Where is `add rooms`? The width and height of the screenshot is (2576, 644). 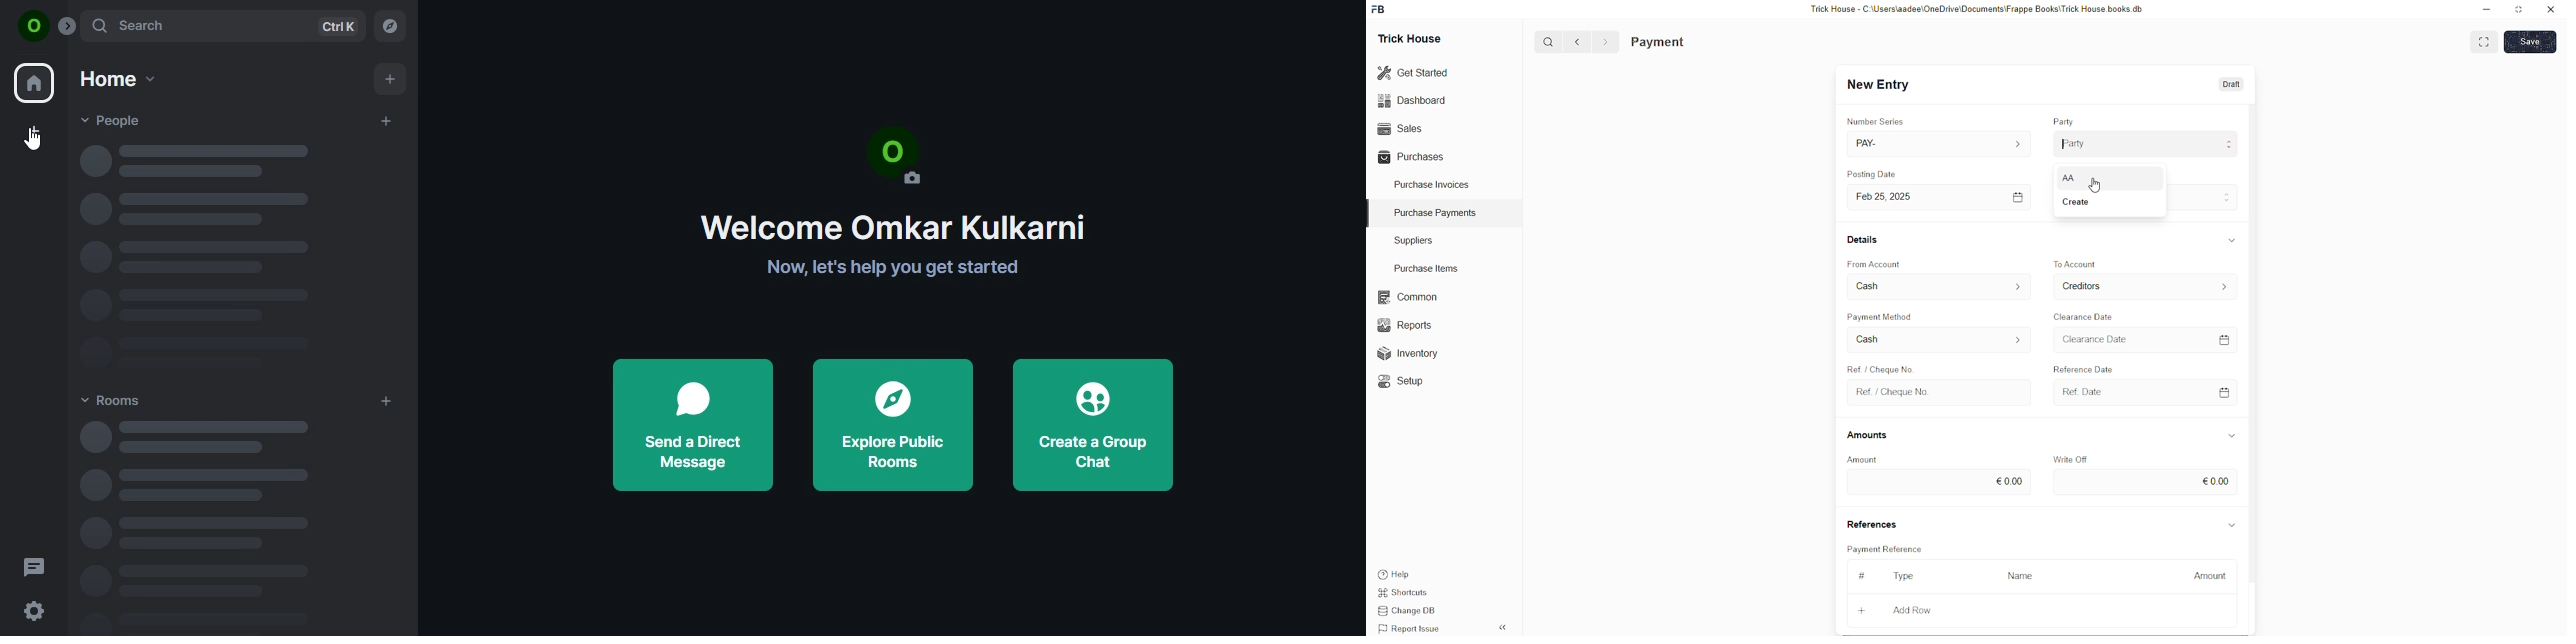 add rooms is located at coordinates (388, 401).